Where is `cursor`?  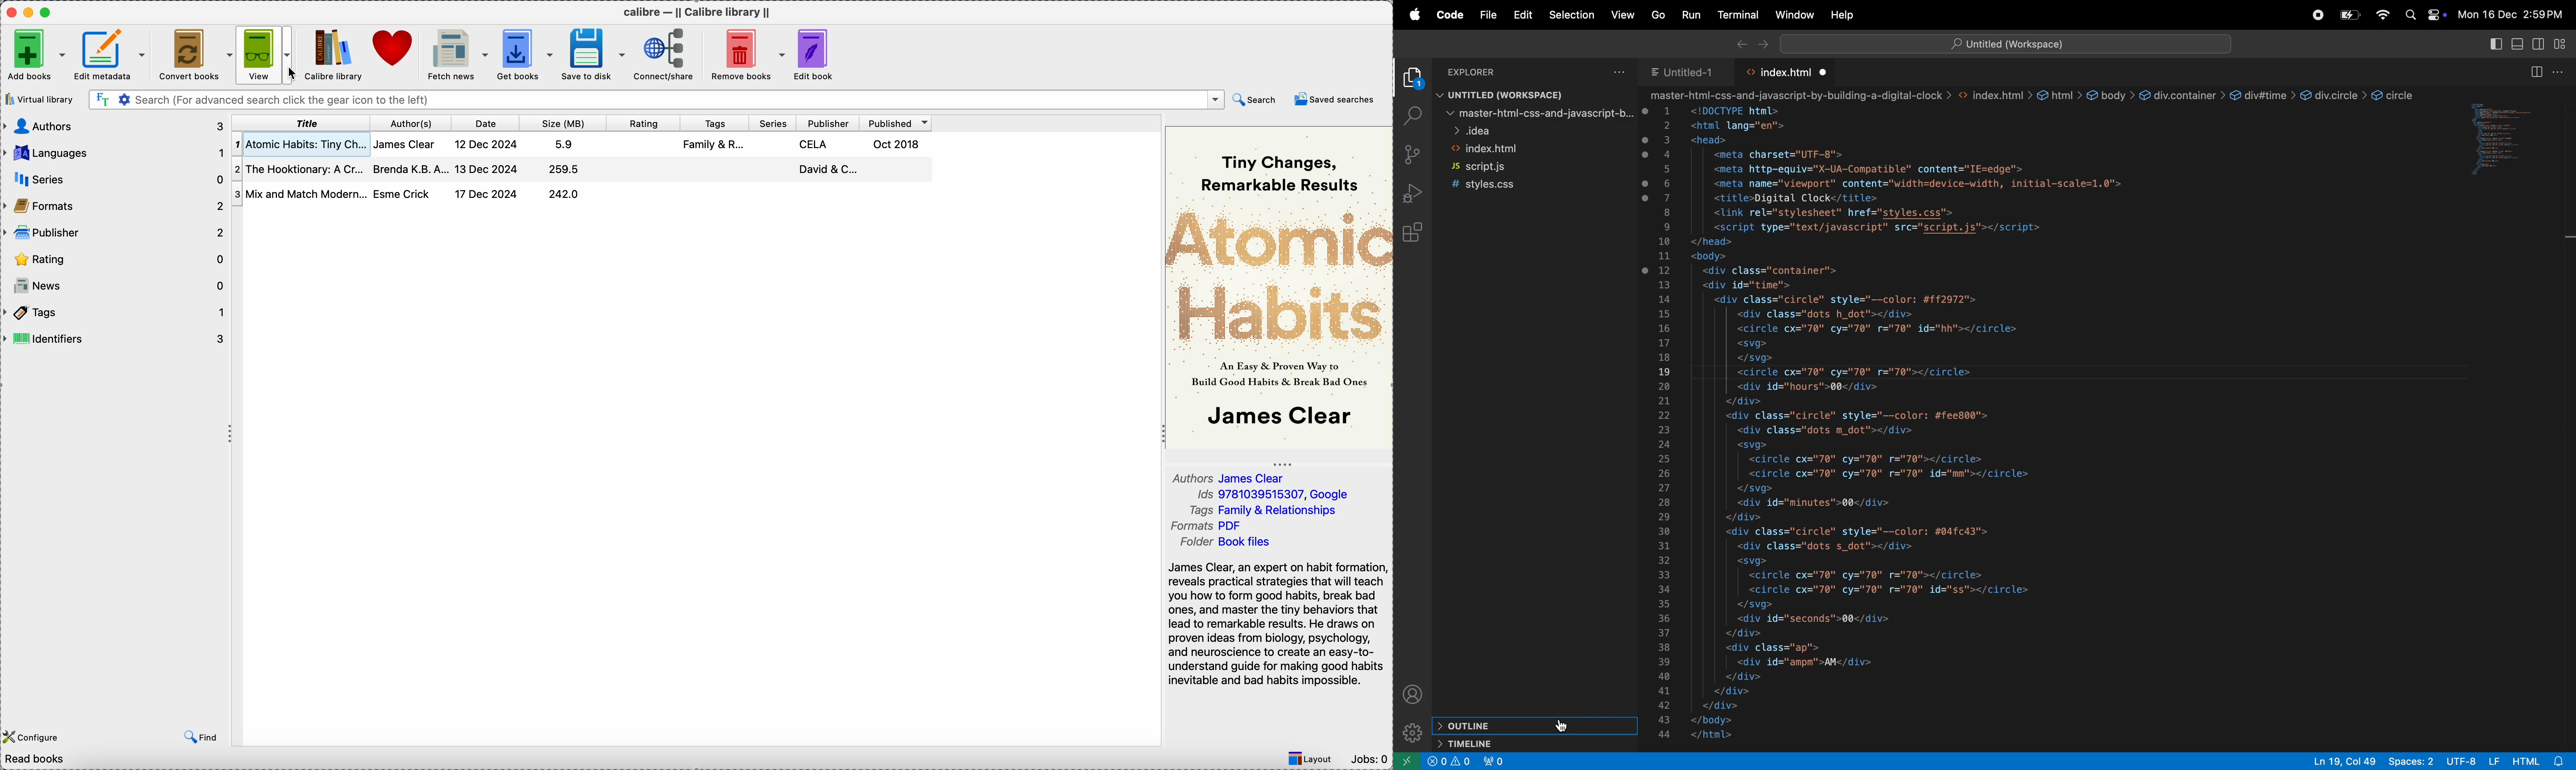
cursor is located at coordinates (295, 74).